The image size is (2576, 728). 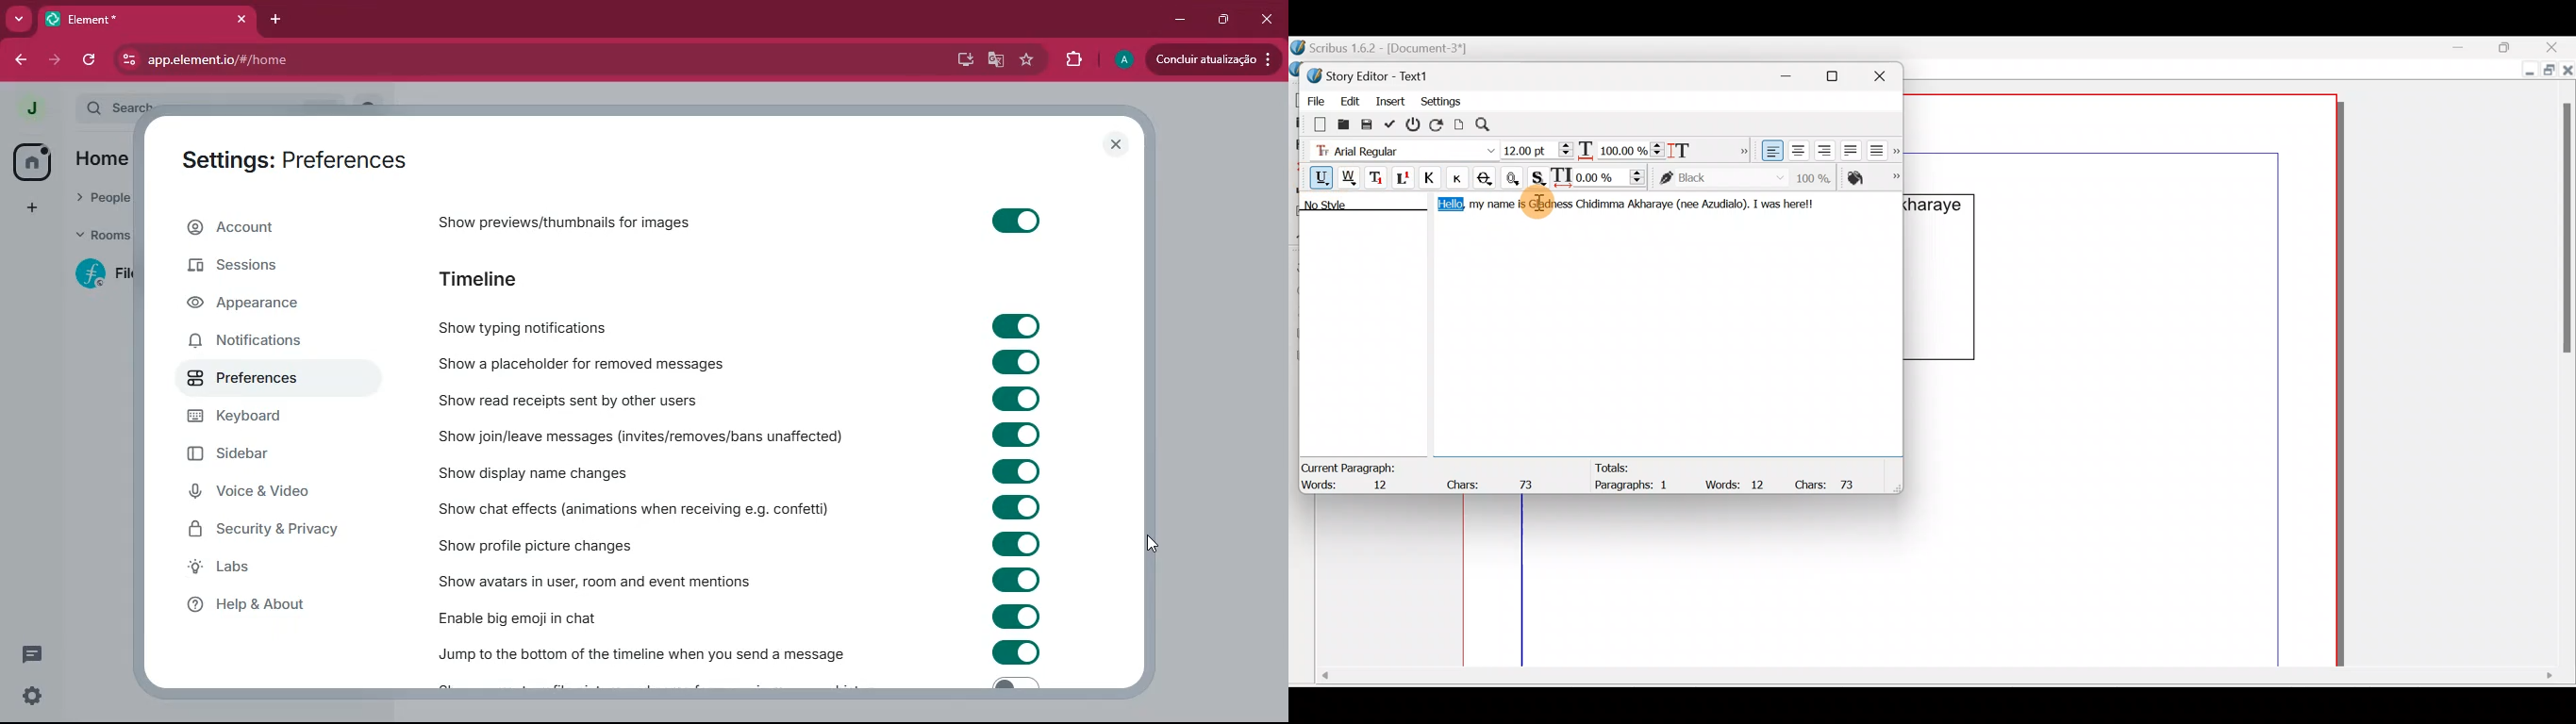 What do you see at coordinates (663, 433) in the screenshot?
I see `show join / leave messages (invites/removes/ban unaffected)` at bounding box center [663, 433].